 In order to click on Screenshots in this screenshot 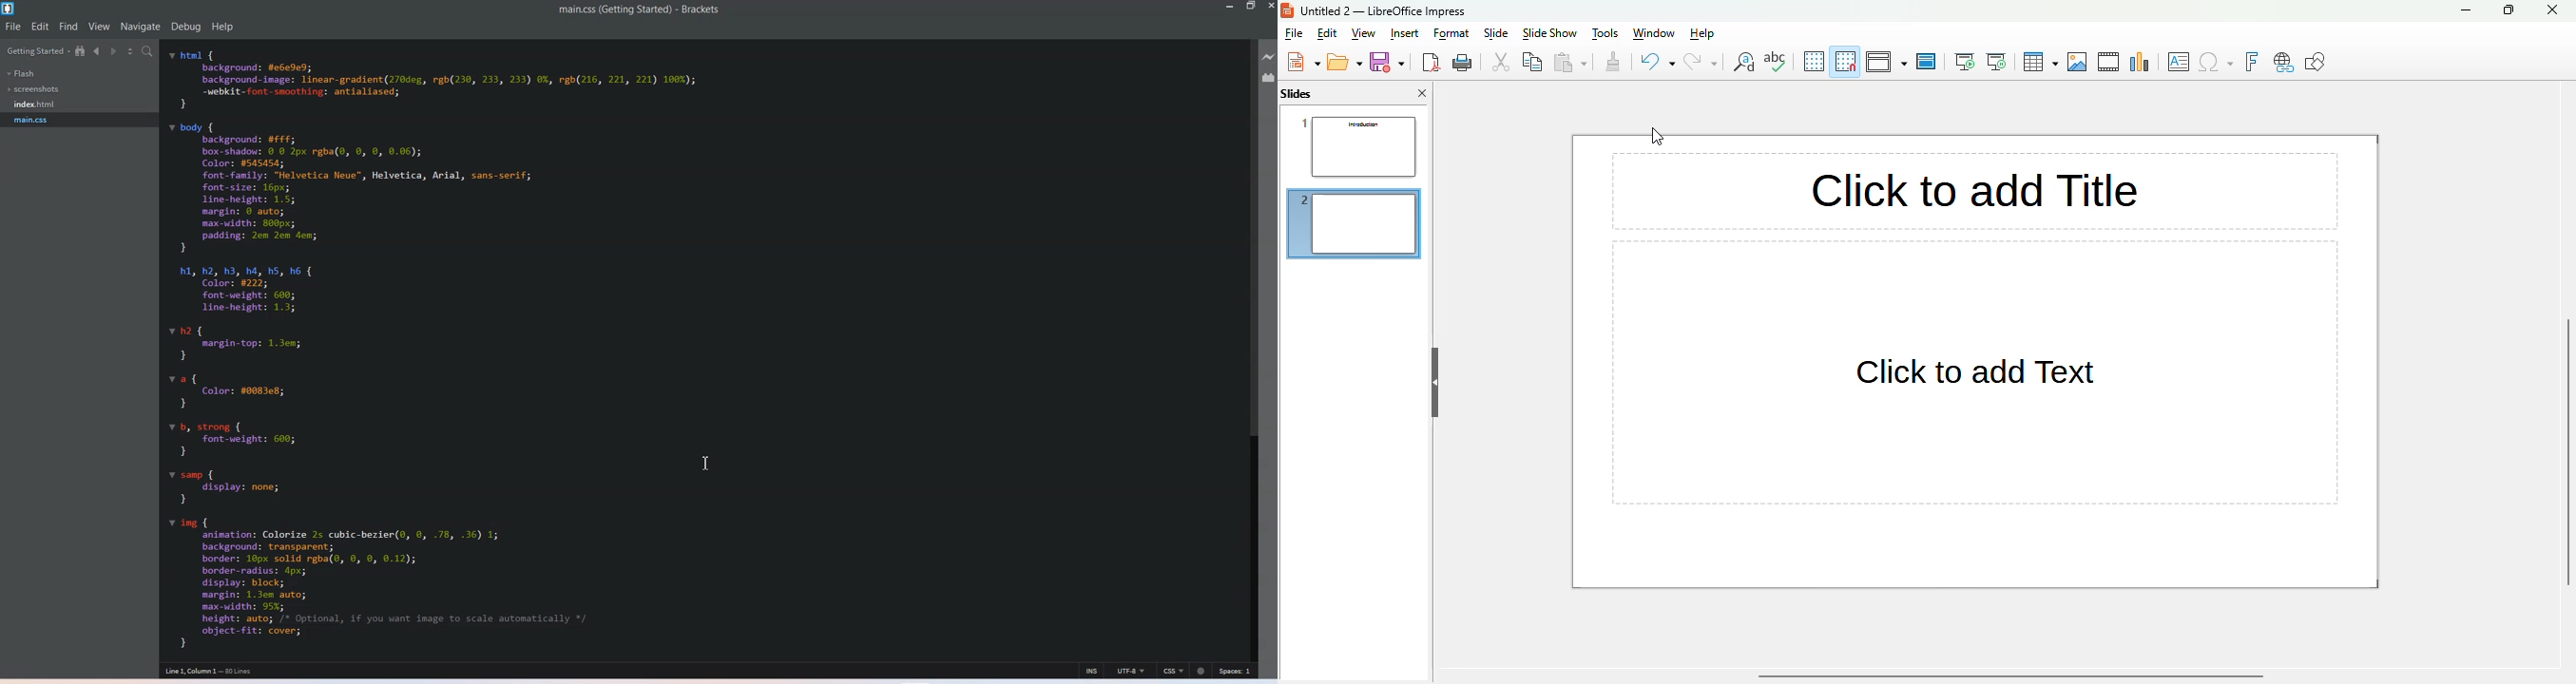, I will do `click(34, 89)`.